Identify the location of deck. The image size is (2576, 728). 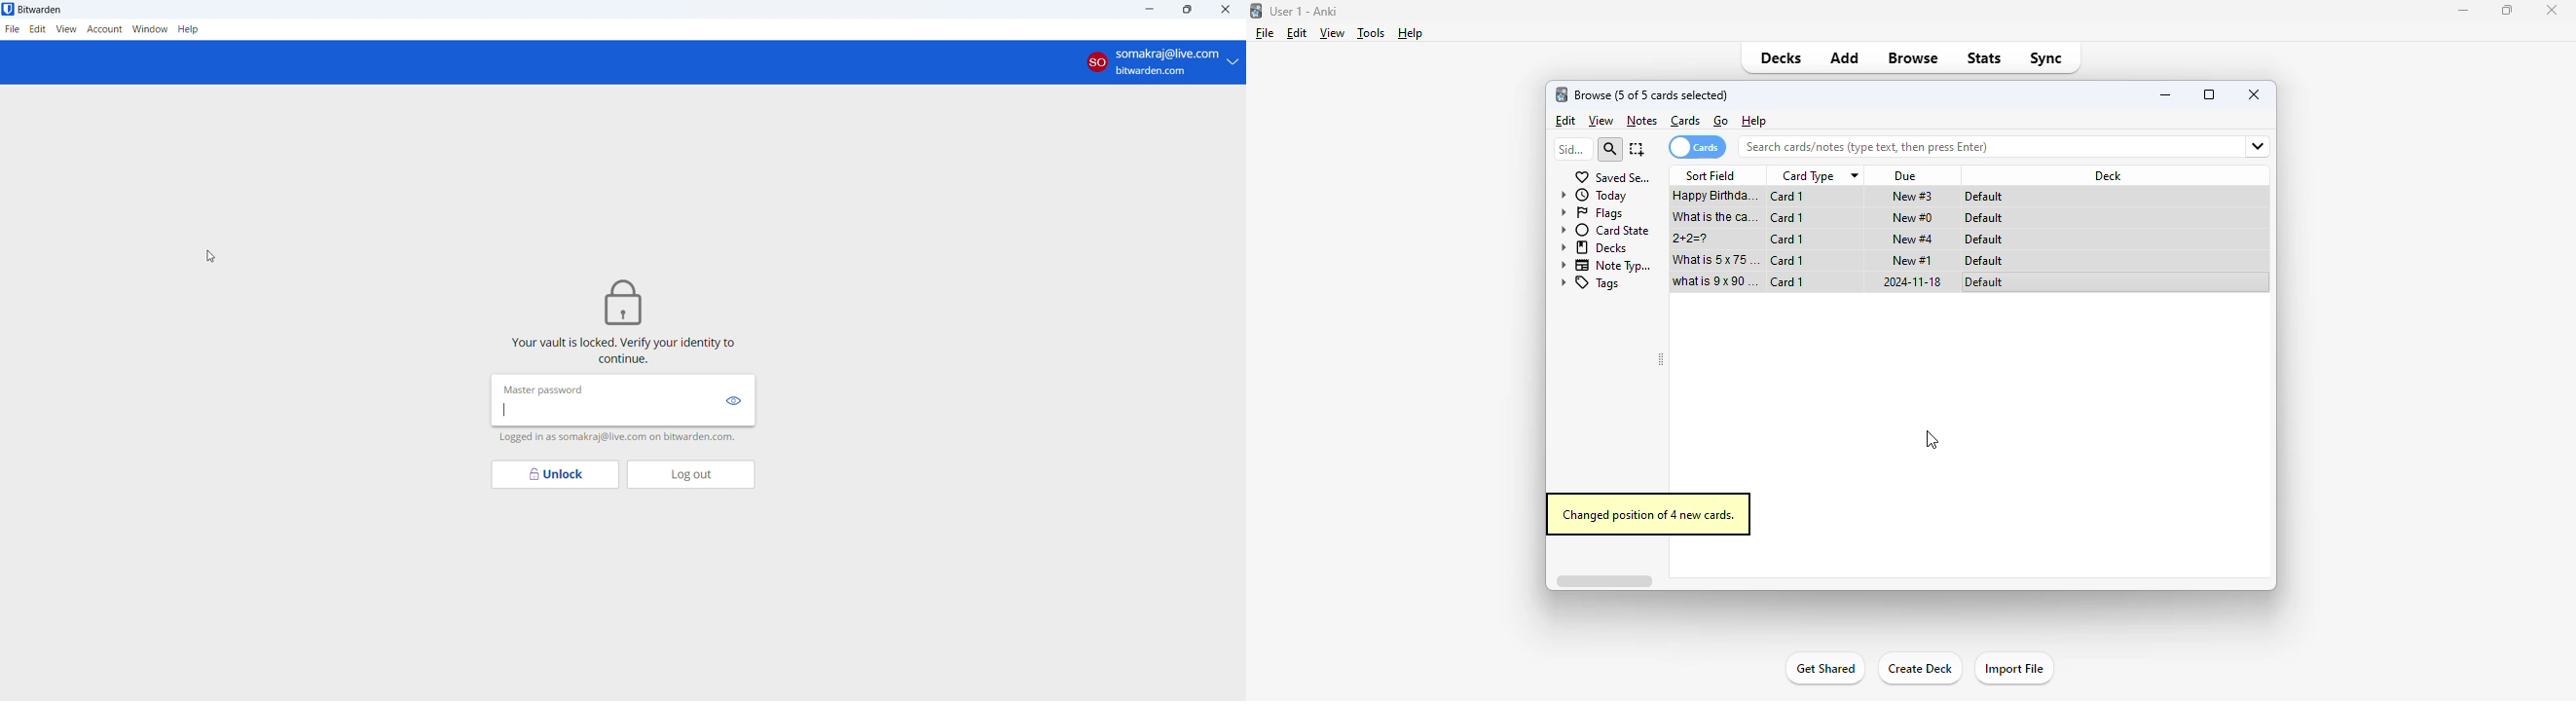
(2110, 175).